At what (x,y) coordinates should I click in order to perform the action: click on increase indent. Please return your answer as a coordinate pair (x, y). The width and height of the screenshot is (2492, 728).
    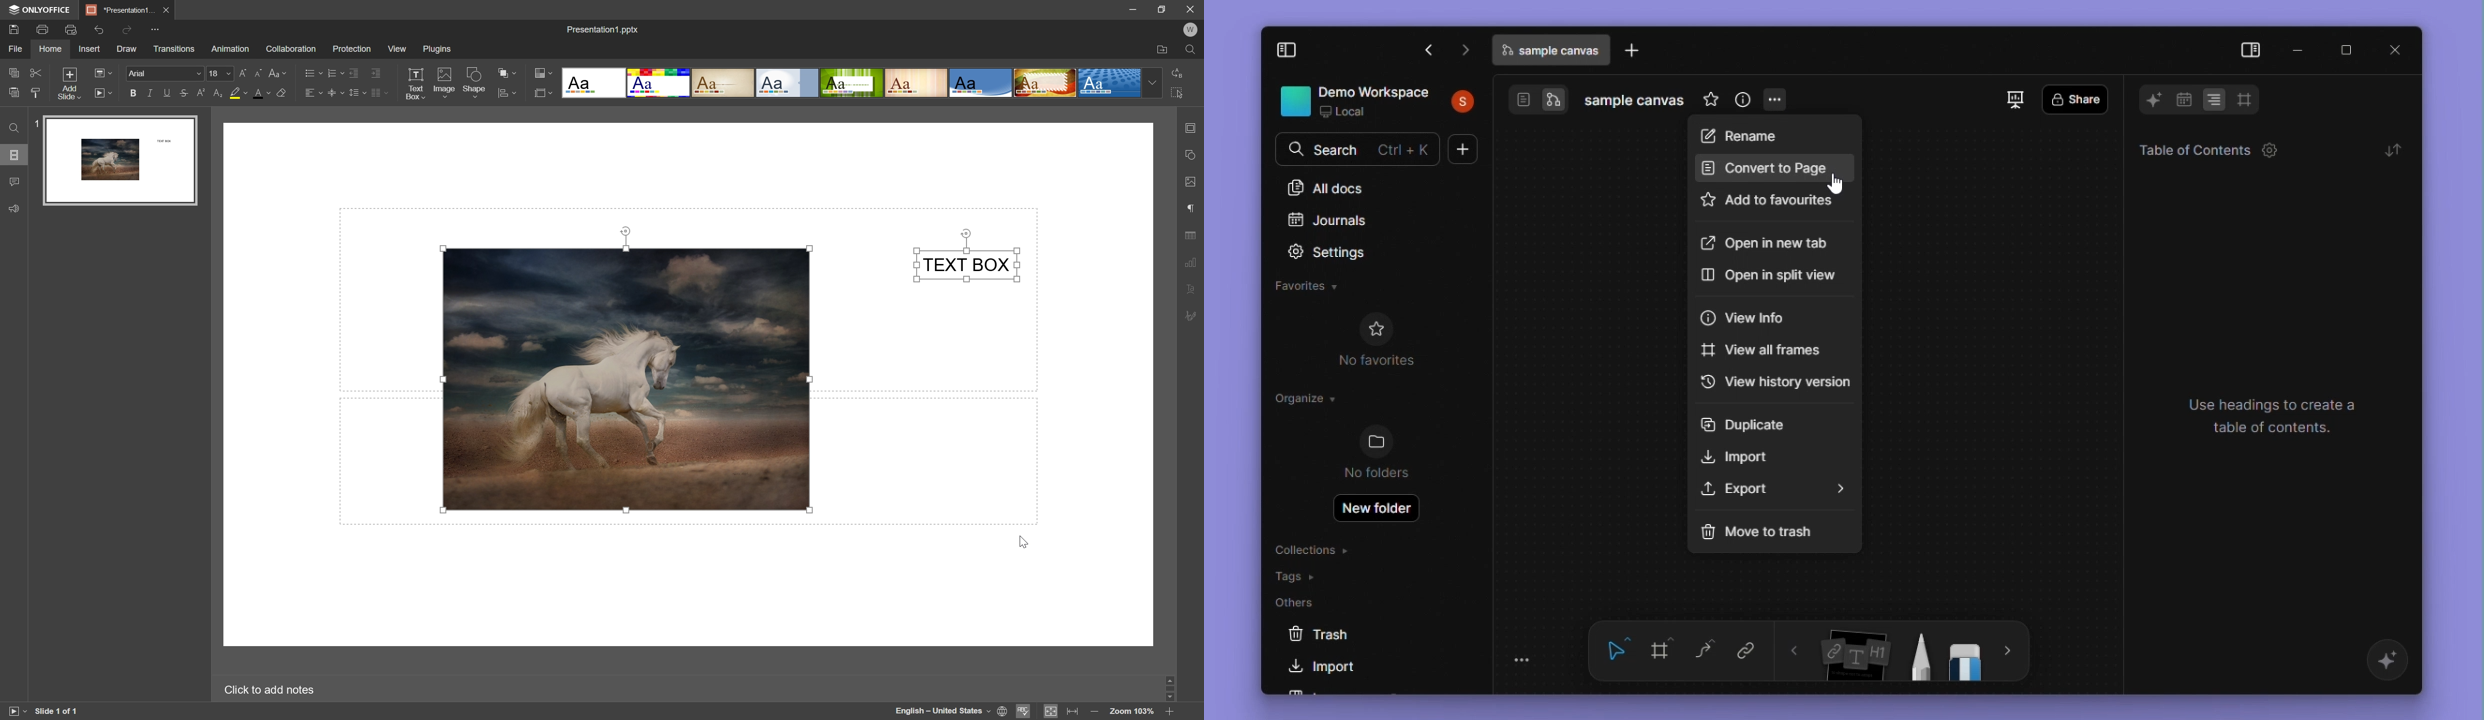
    Looking at the image, I should click on (376, 73).